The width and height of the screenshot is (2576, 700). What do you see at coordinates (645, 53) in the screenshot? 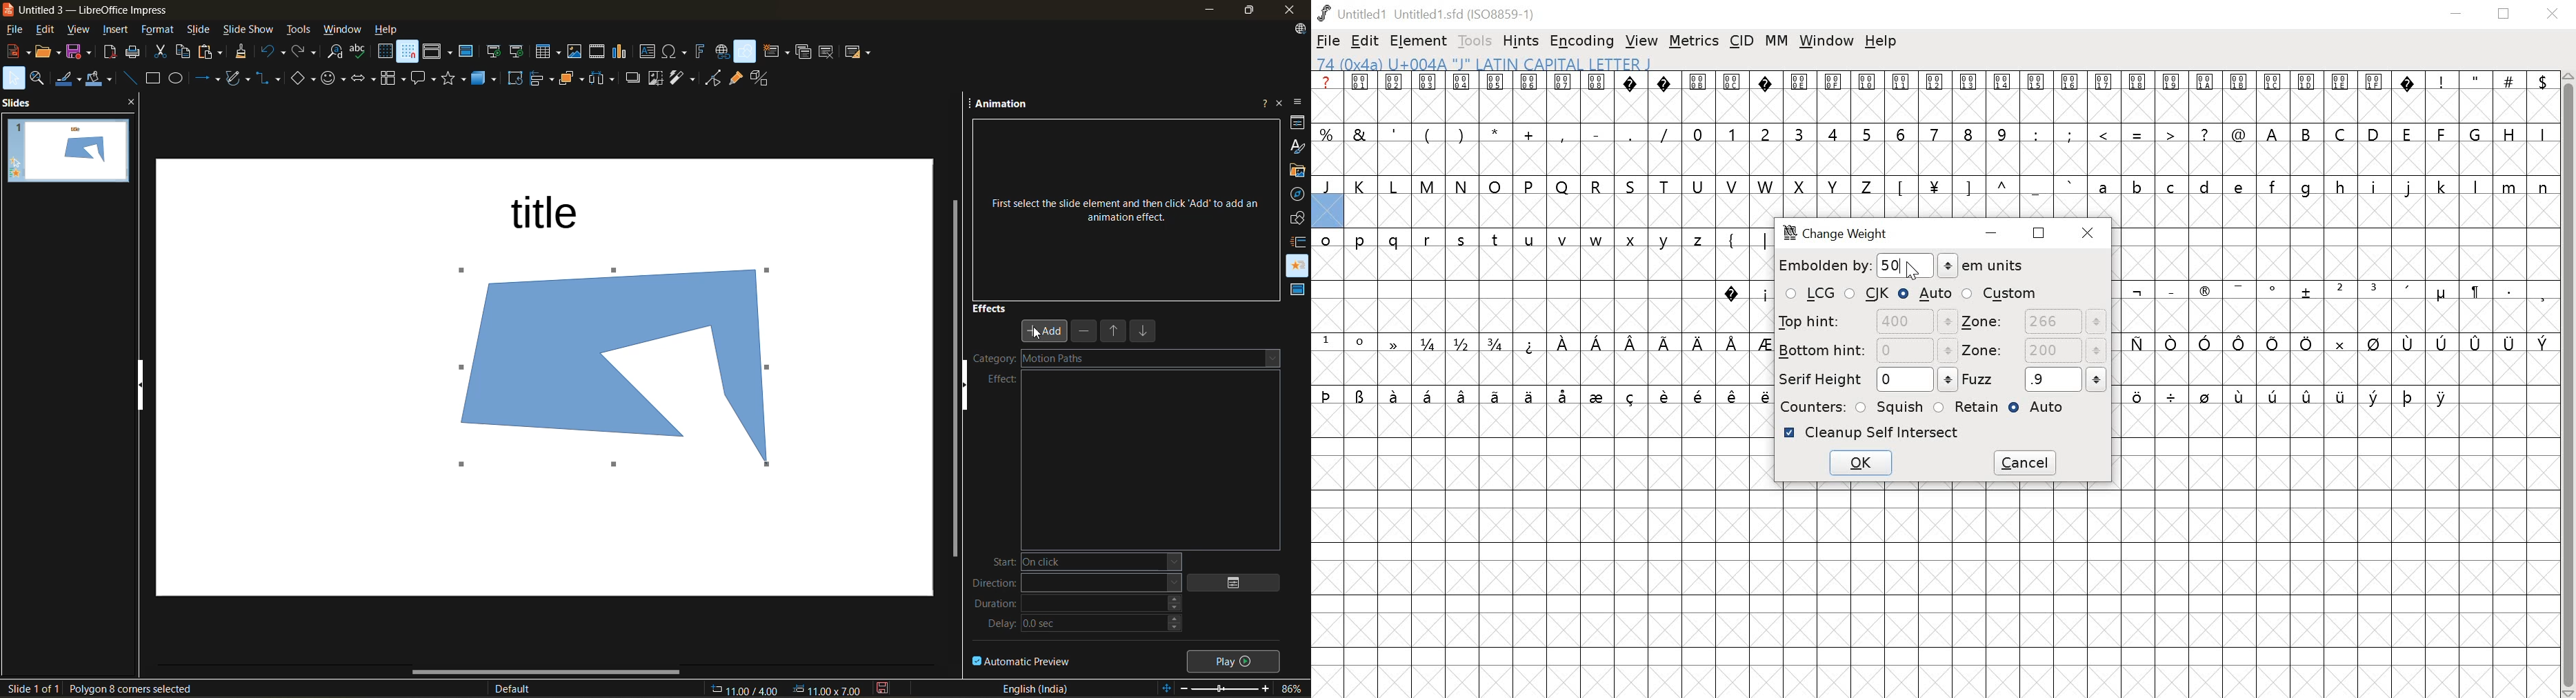
I see `insert textbox` at bounding box center [645, 53].